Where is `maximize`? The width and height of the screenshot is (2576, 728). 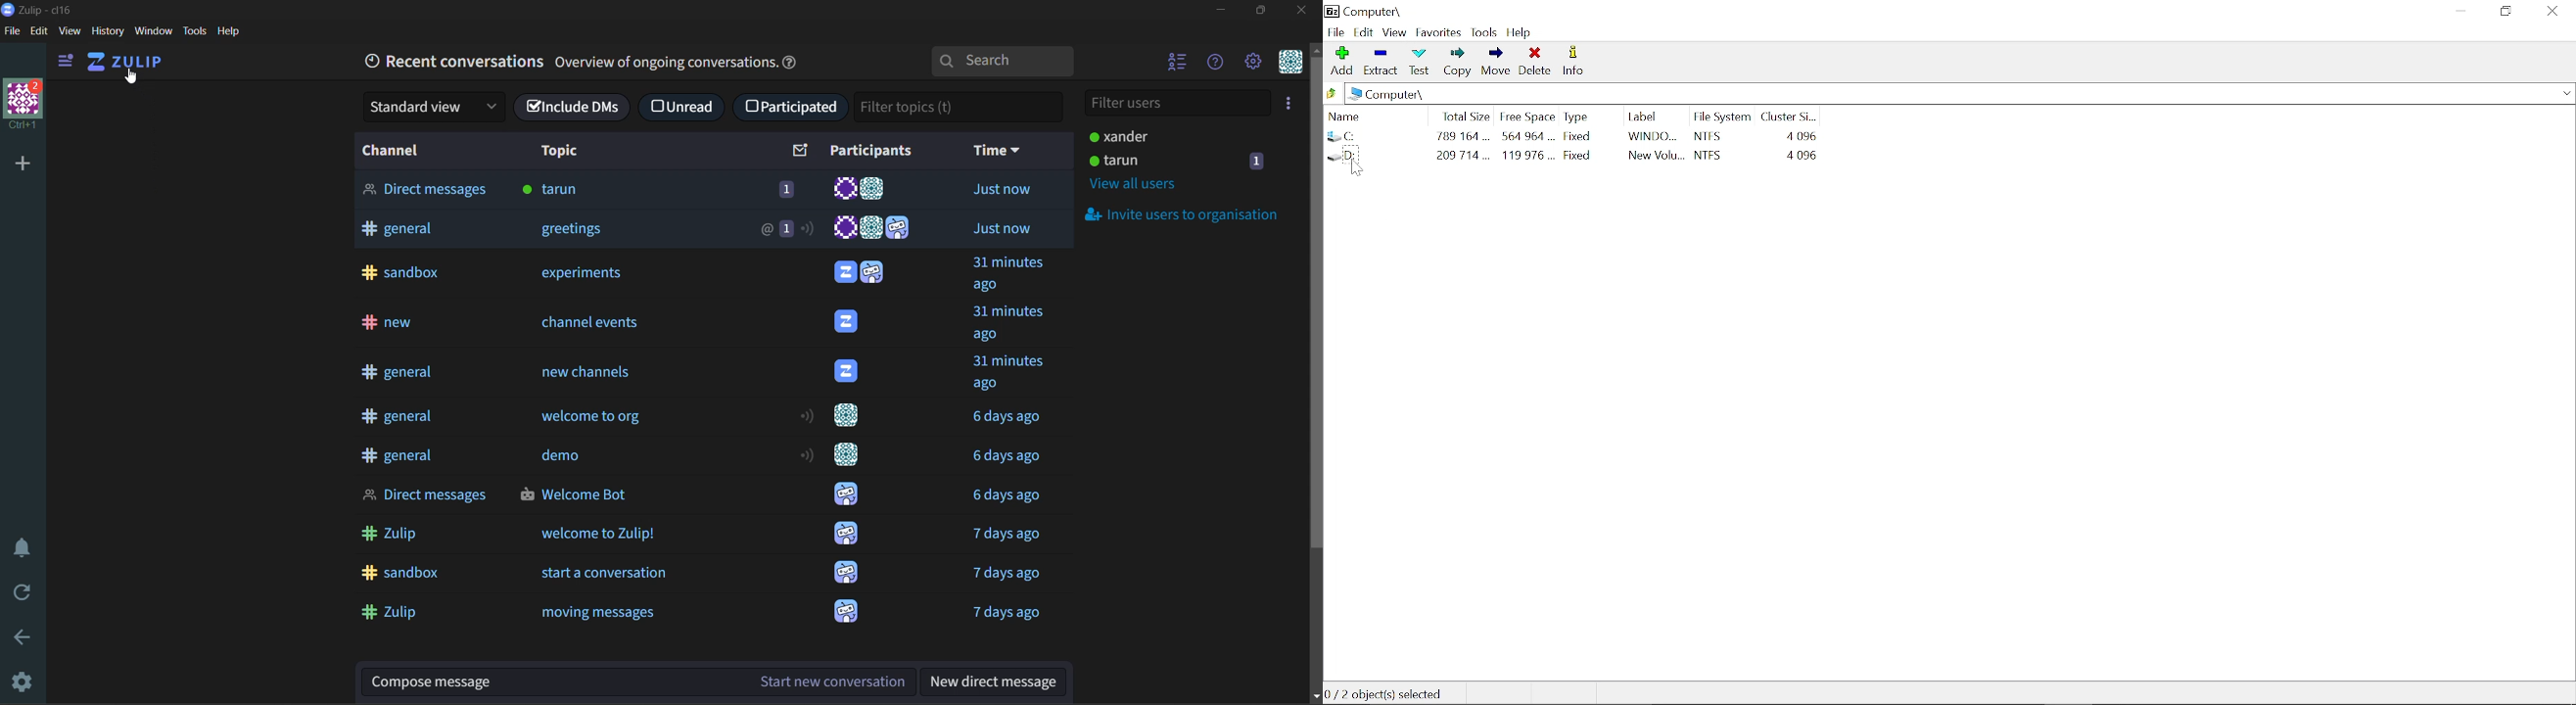
maximize is located at coordinates (1261, 11).